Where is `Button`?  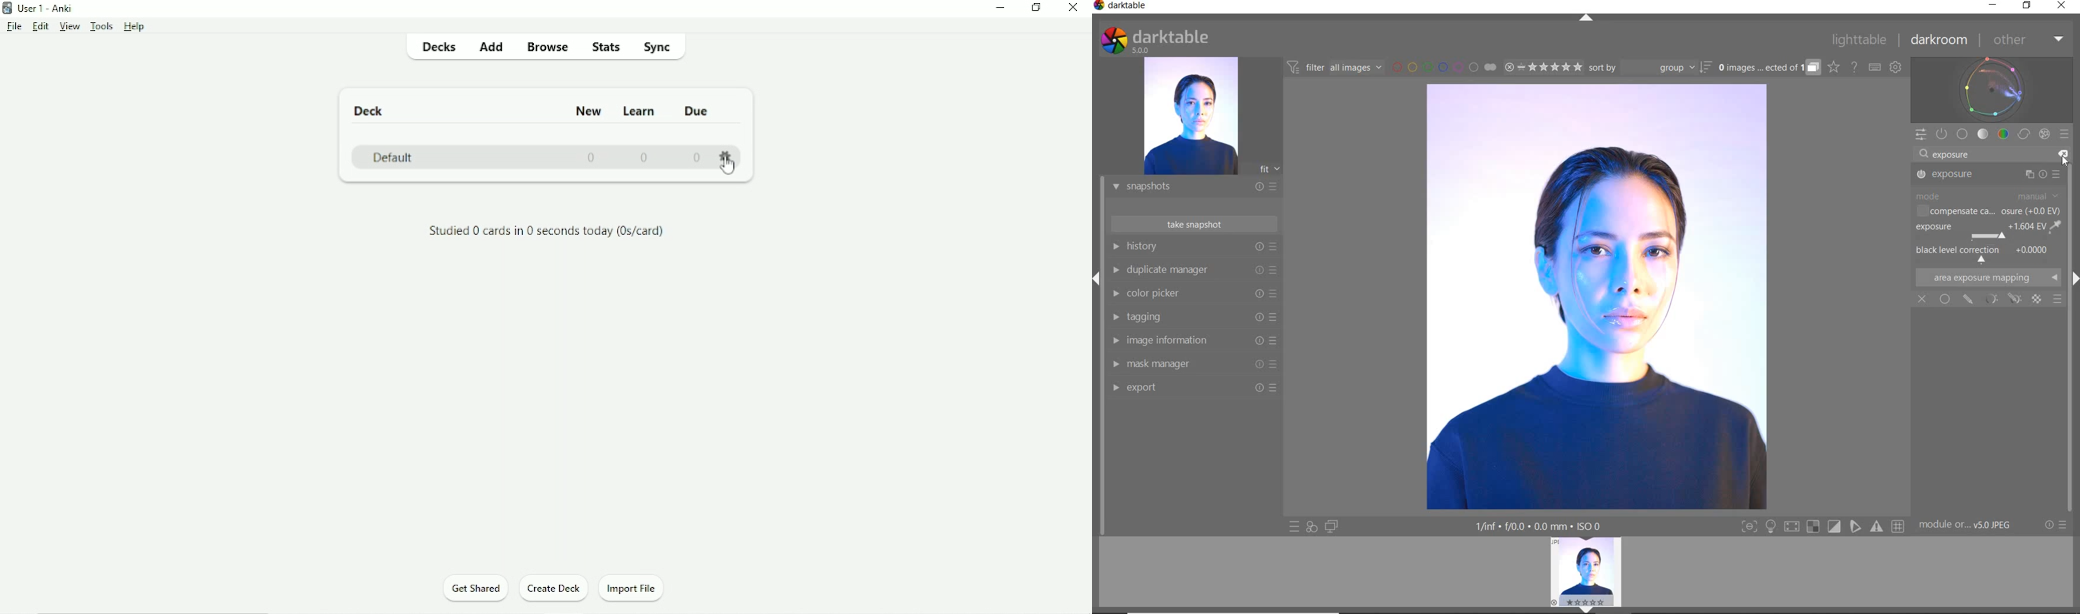
Button is located at coordinates (1878, 526).